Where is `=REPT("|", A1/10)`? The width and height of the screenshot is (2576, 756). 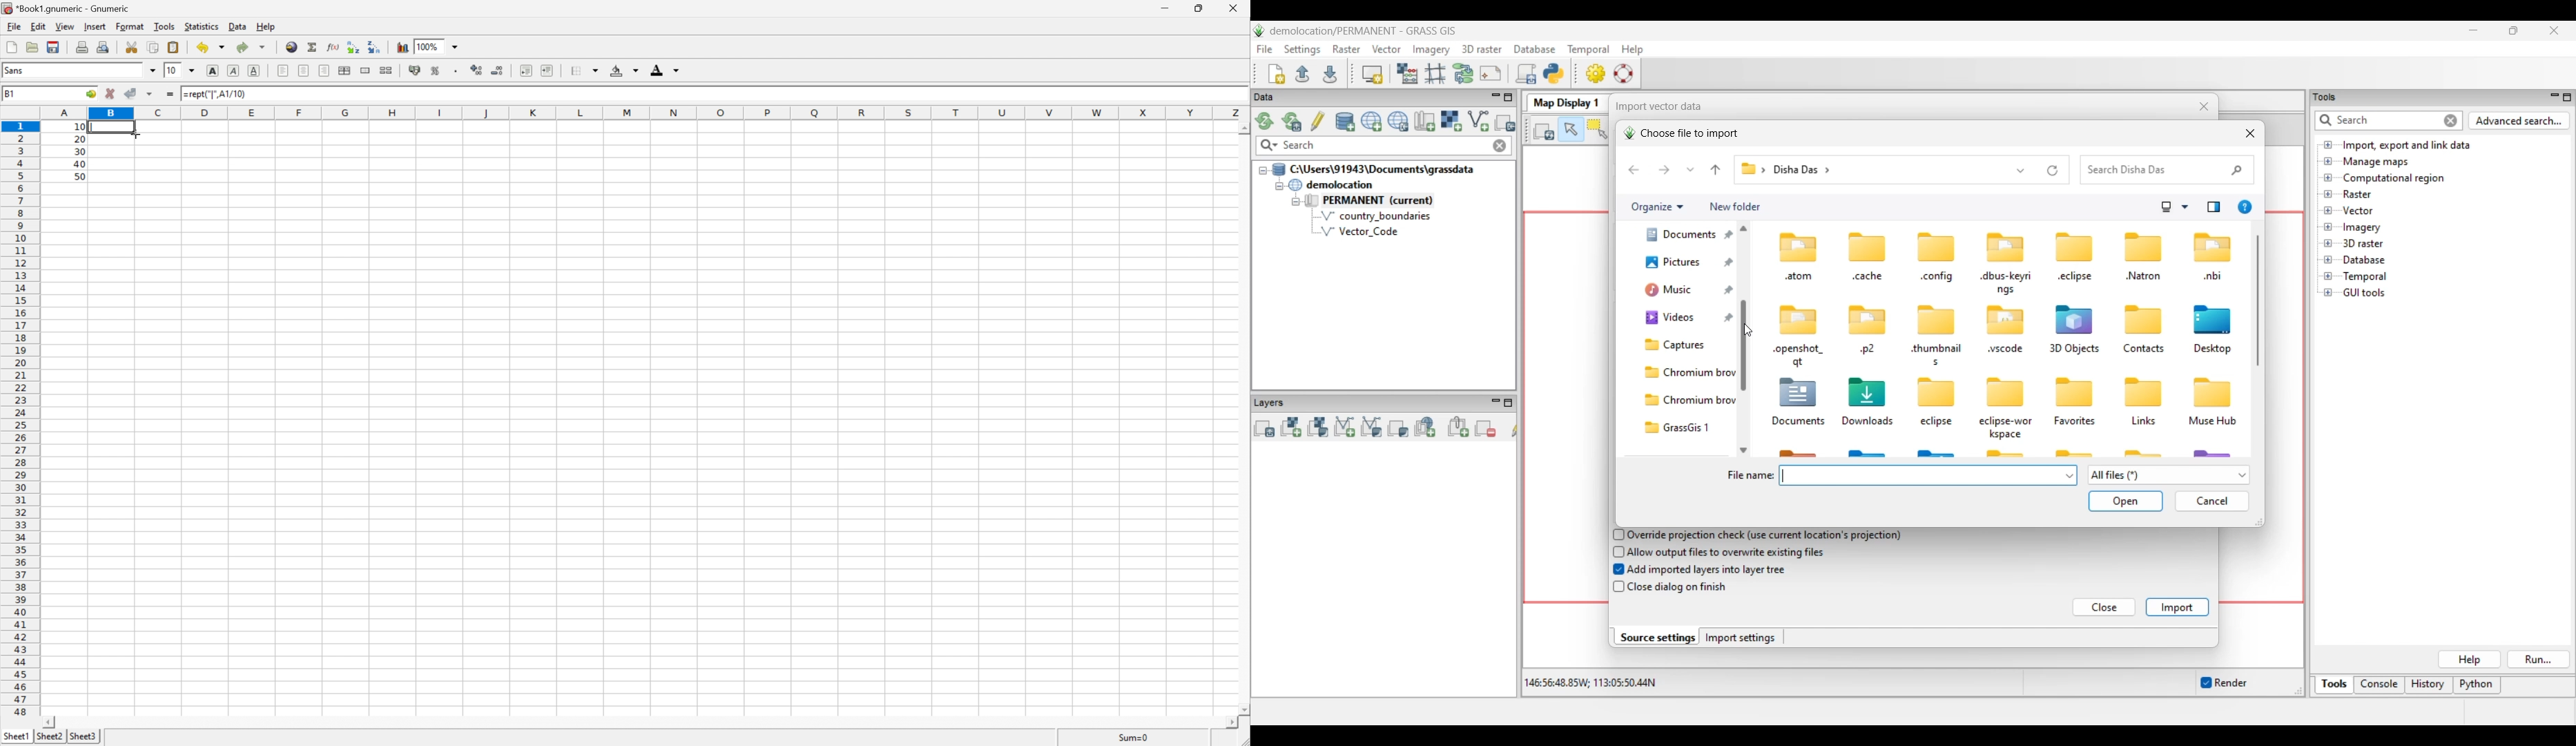 =REPT("|", A1/10) is located at coordinates (217, 93).